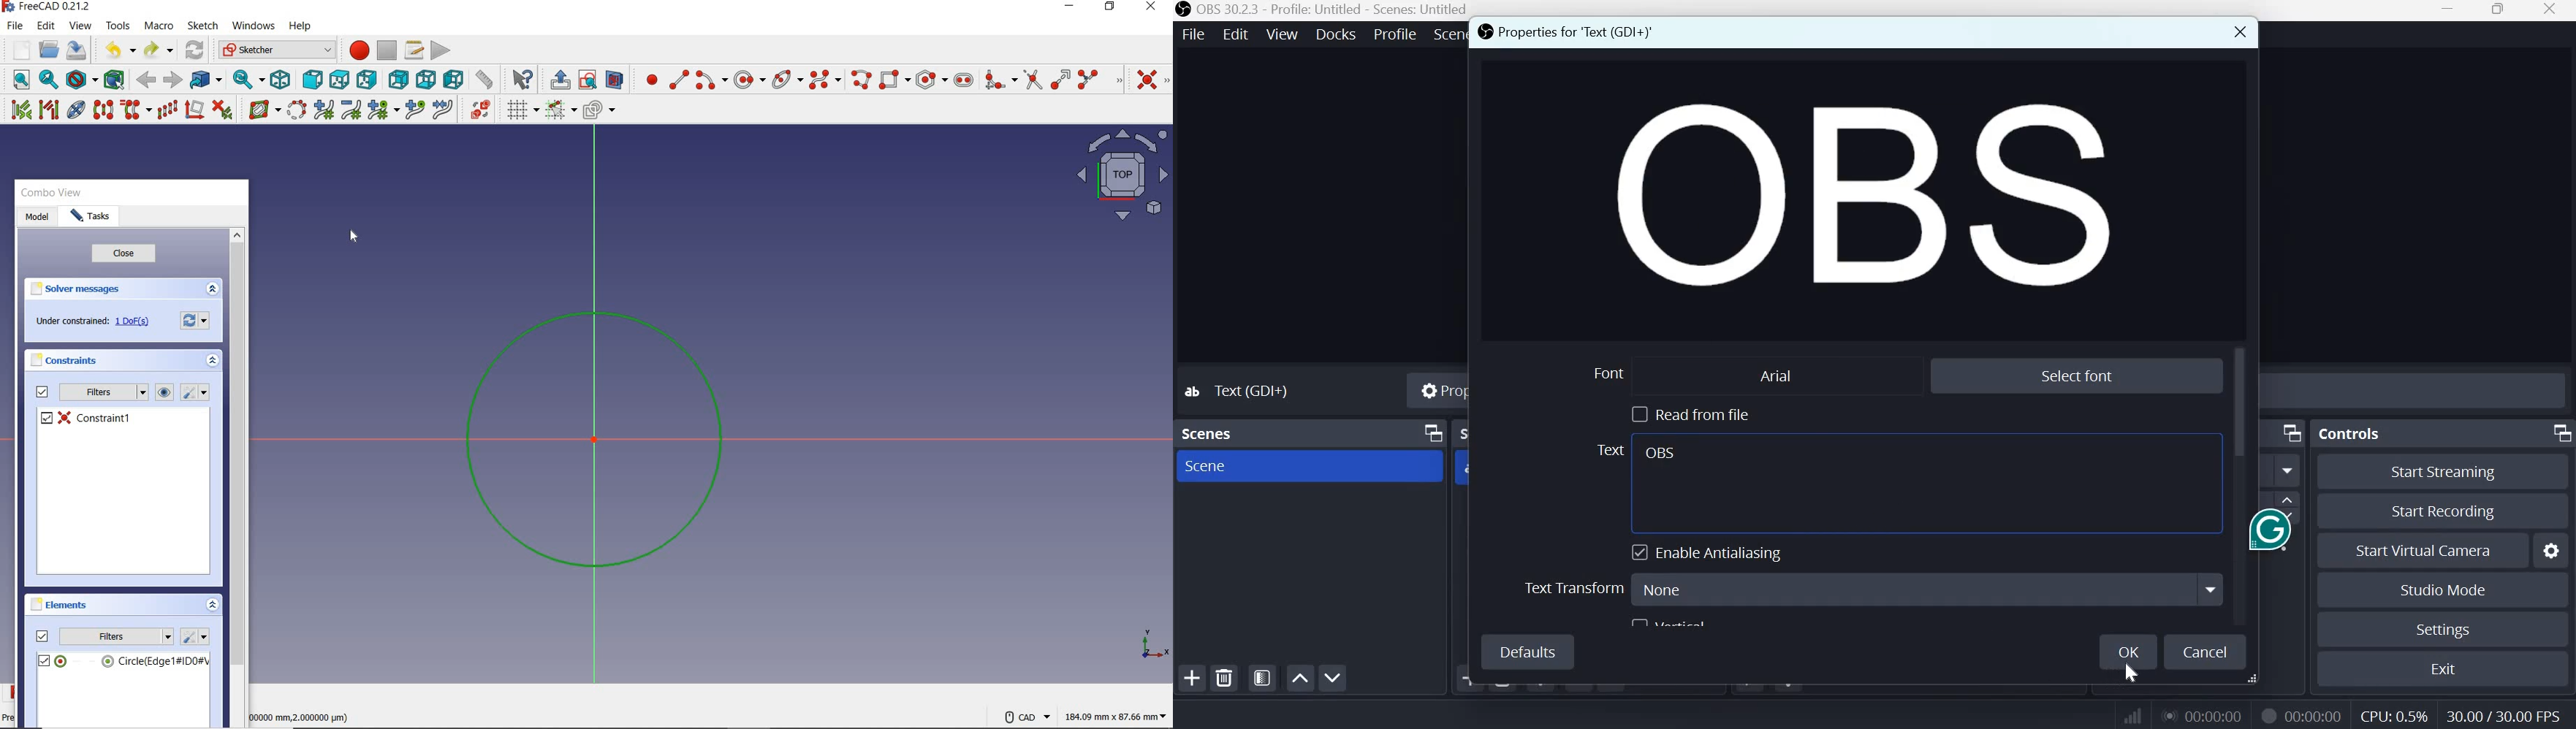 The image size is (2576, 756). I want to click on Scene, so click(1220, 465).